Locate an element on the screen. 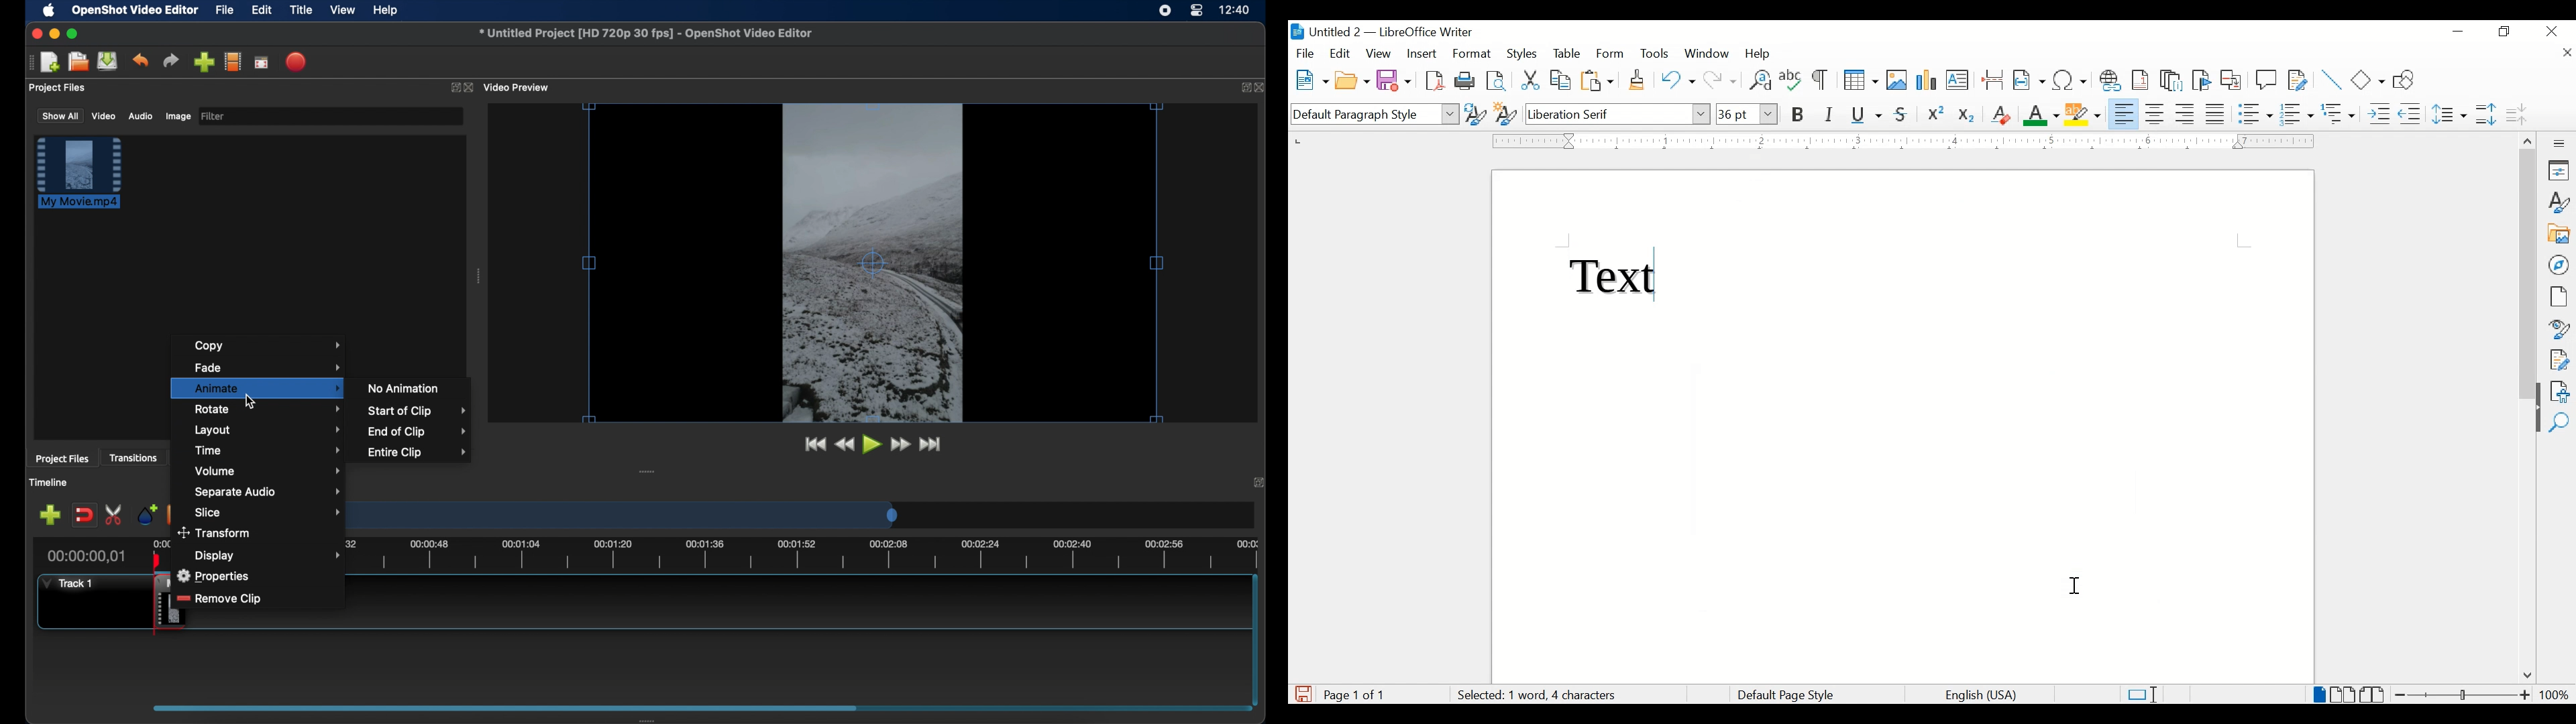  insert footnote is located at coordinates (2143, 80).